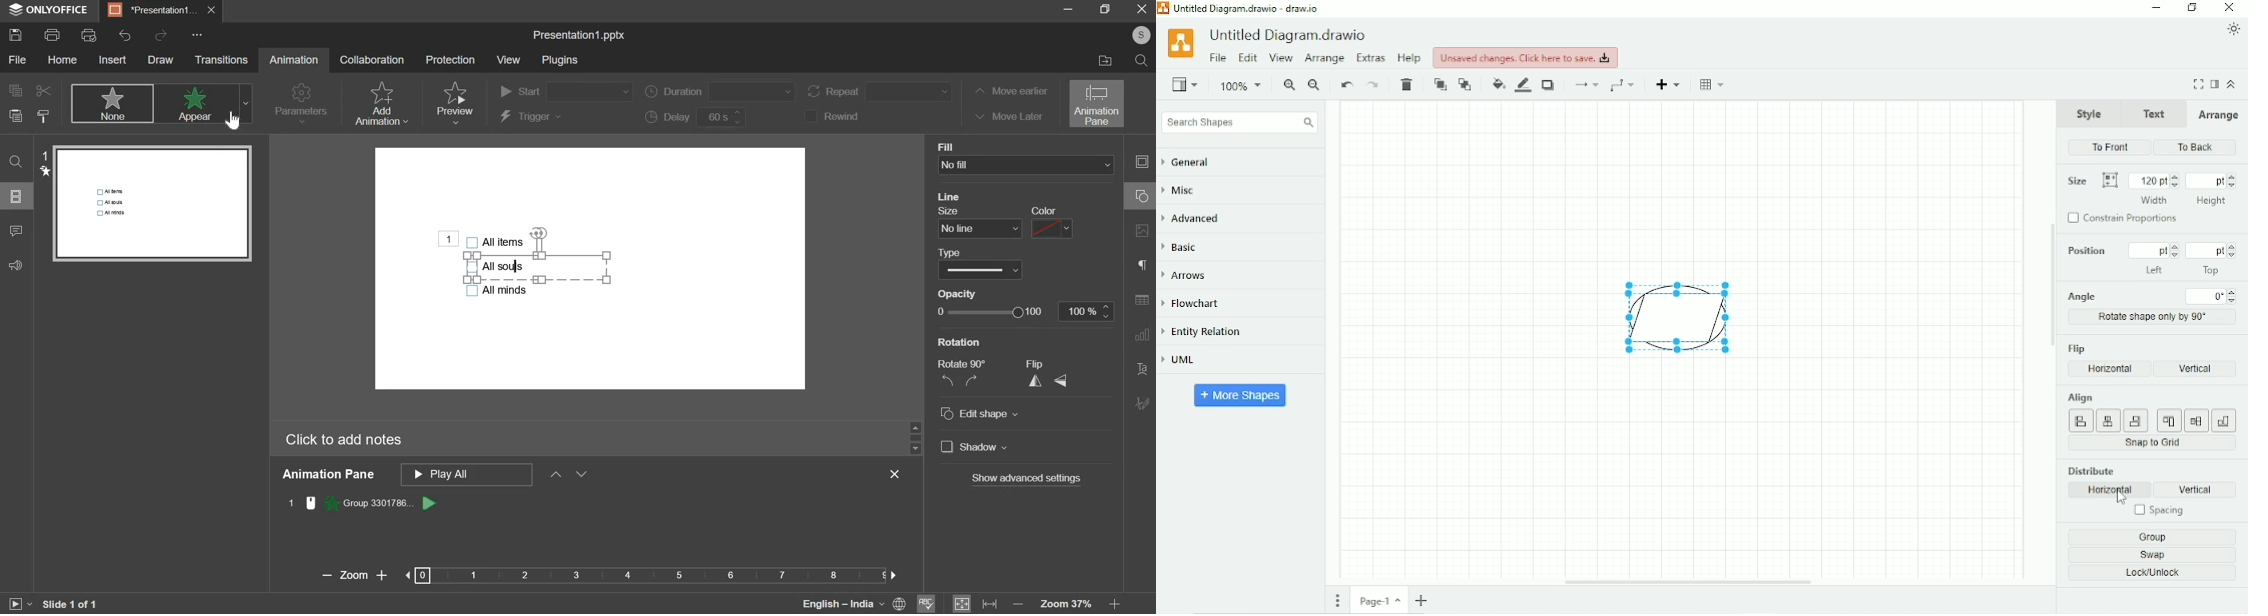  Describe the element at coordinates (2125, 220) in the screenshot. I see `Constrains proportions` at that location.